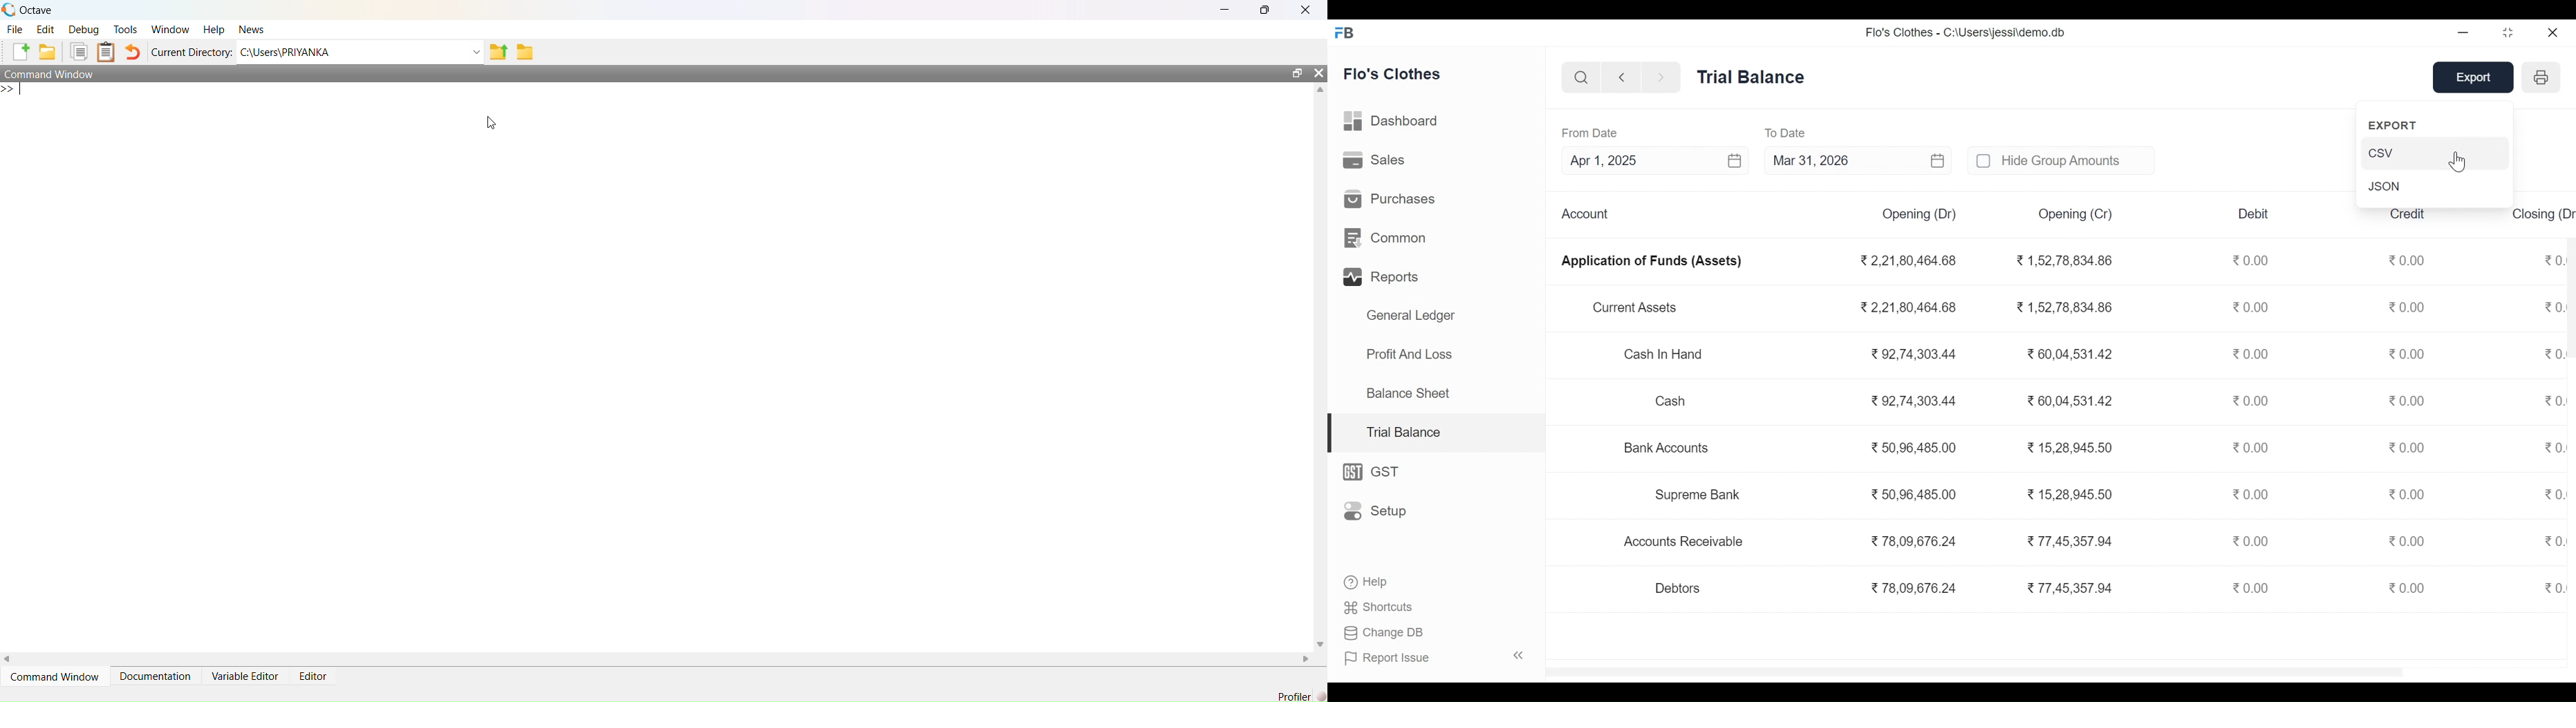 Image resolution: width=2576 pixels, height=728 pixels. Describe the element at coordinates (2071, 447) in the screenshot. I see `15.28.945 50` at that location.